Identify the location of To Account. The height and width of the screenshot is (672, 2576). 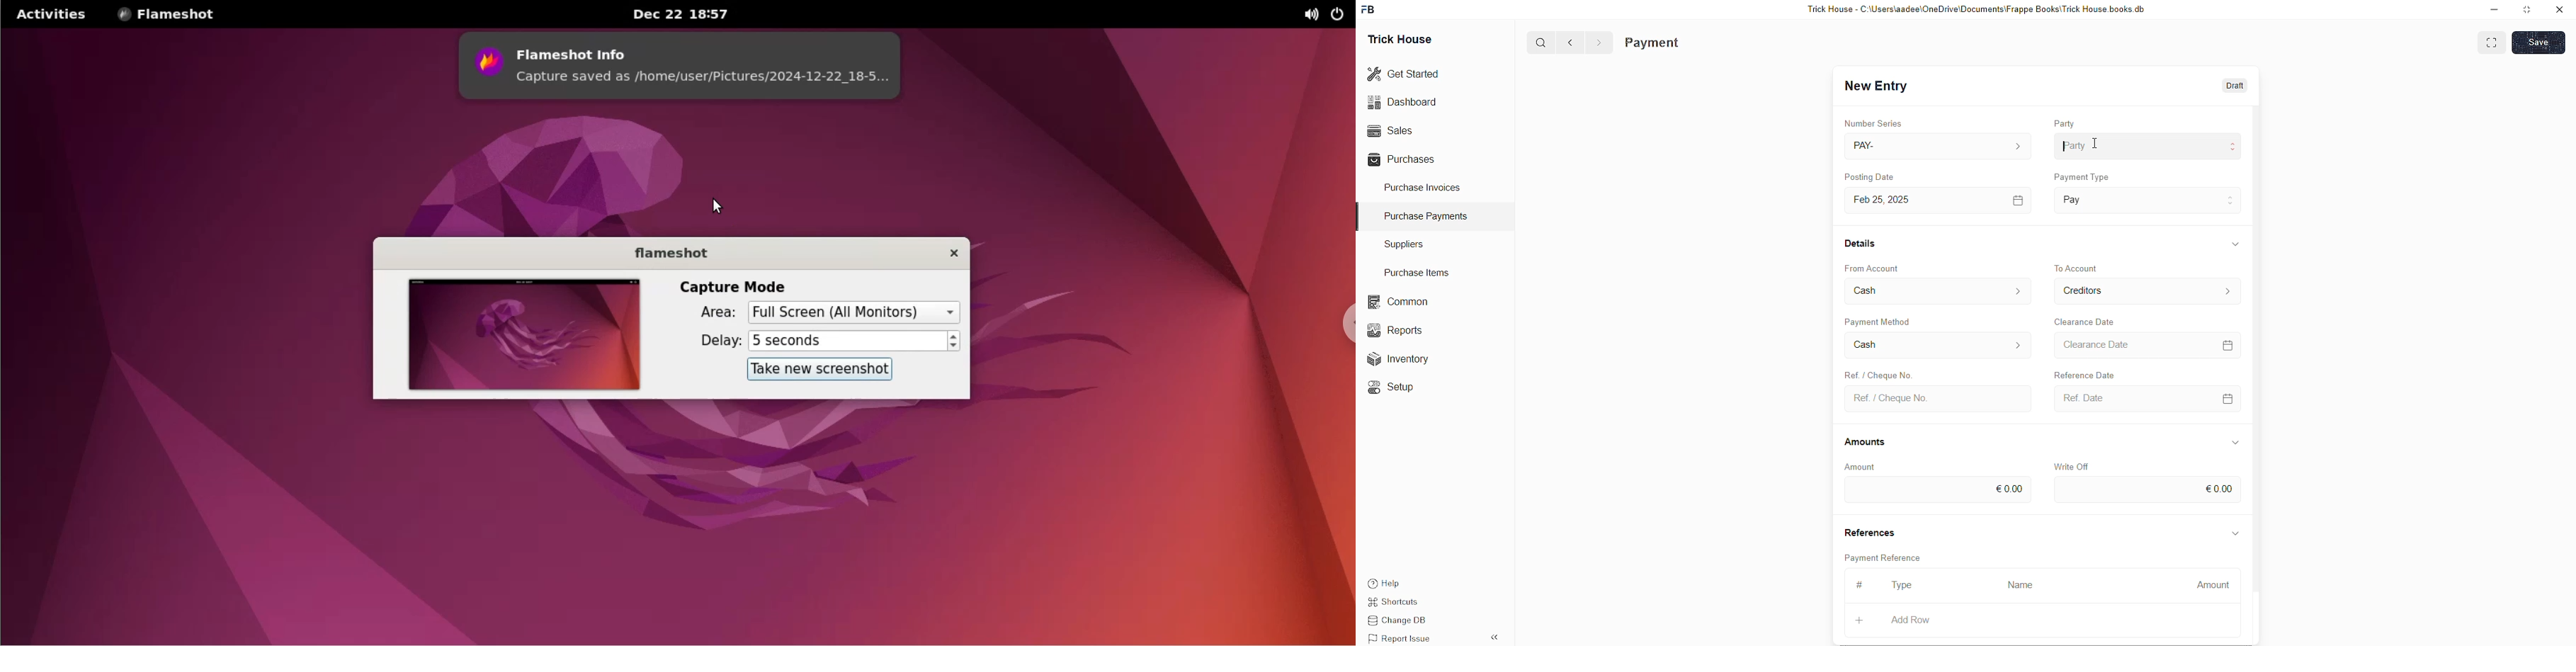
(2088, 290).